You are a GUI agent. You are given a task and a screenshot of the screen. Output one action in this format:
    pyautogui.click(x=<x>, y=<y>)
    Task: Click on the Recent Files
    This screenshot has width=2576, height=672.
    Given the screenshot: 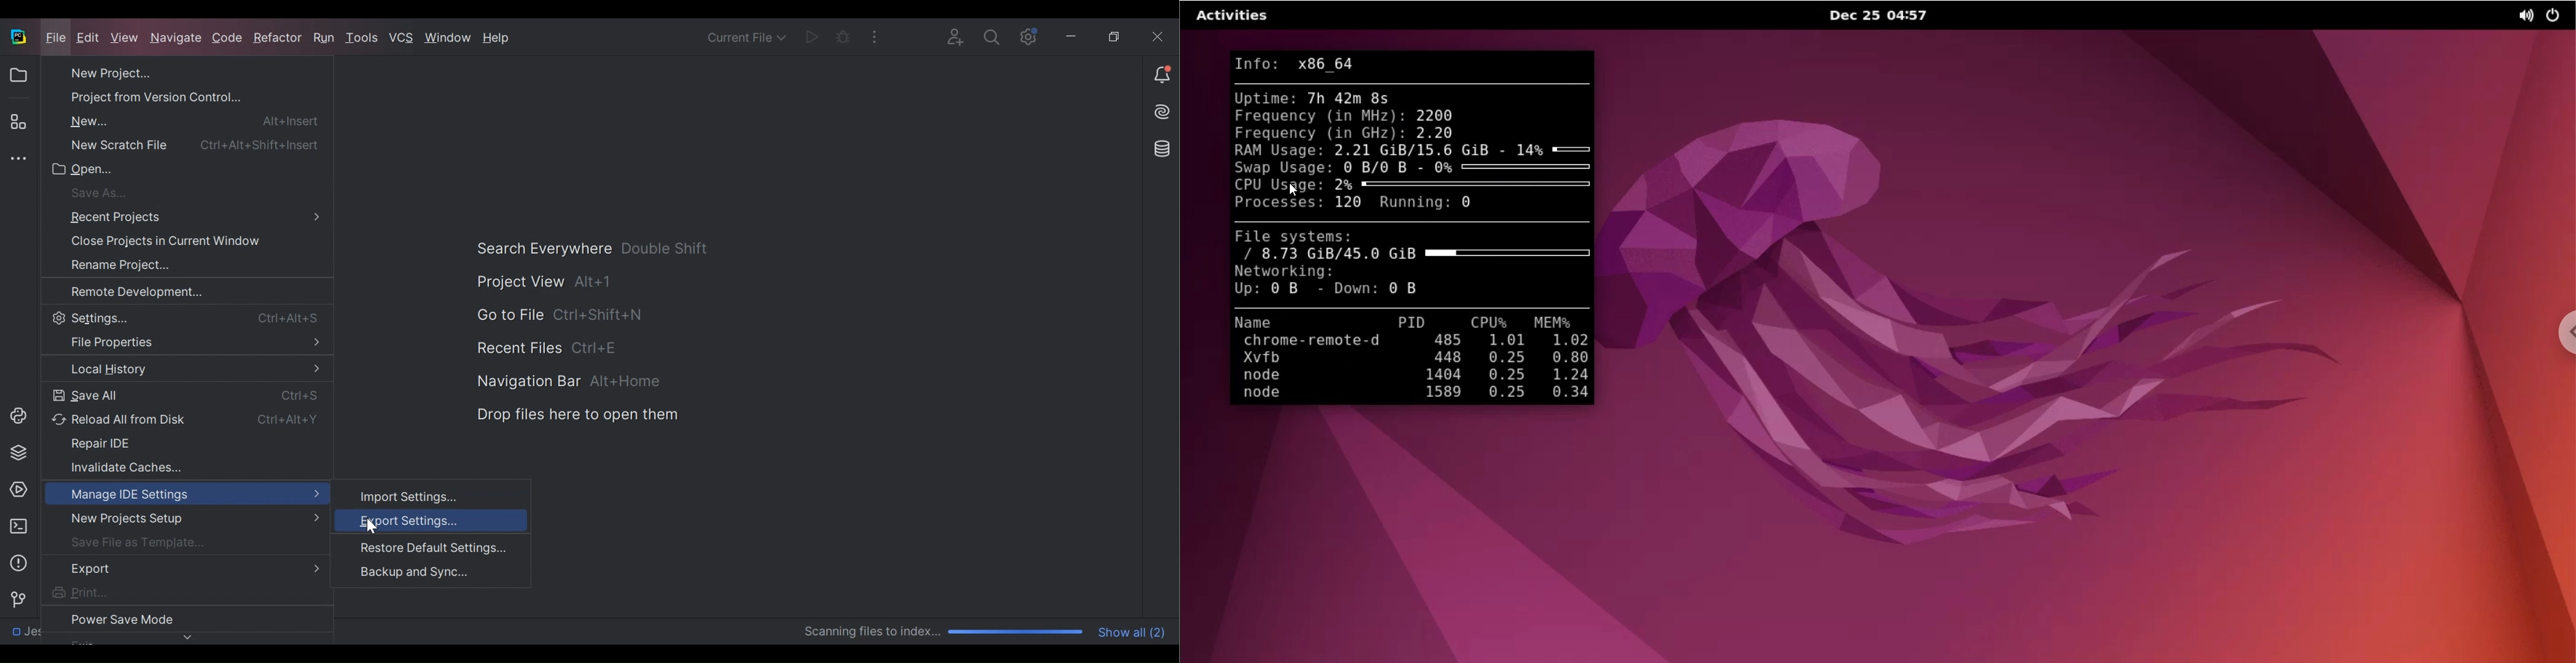 What is the action you would take?
    pyautogui.click(x=548, y=347)
    